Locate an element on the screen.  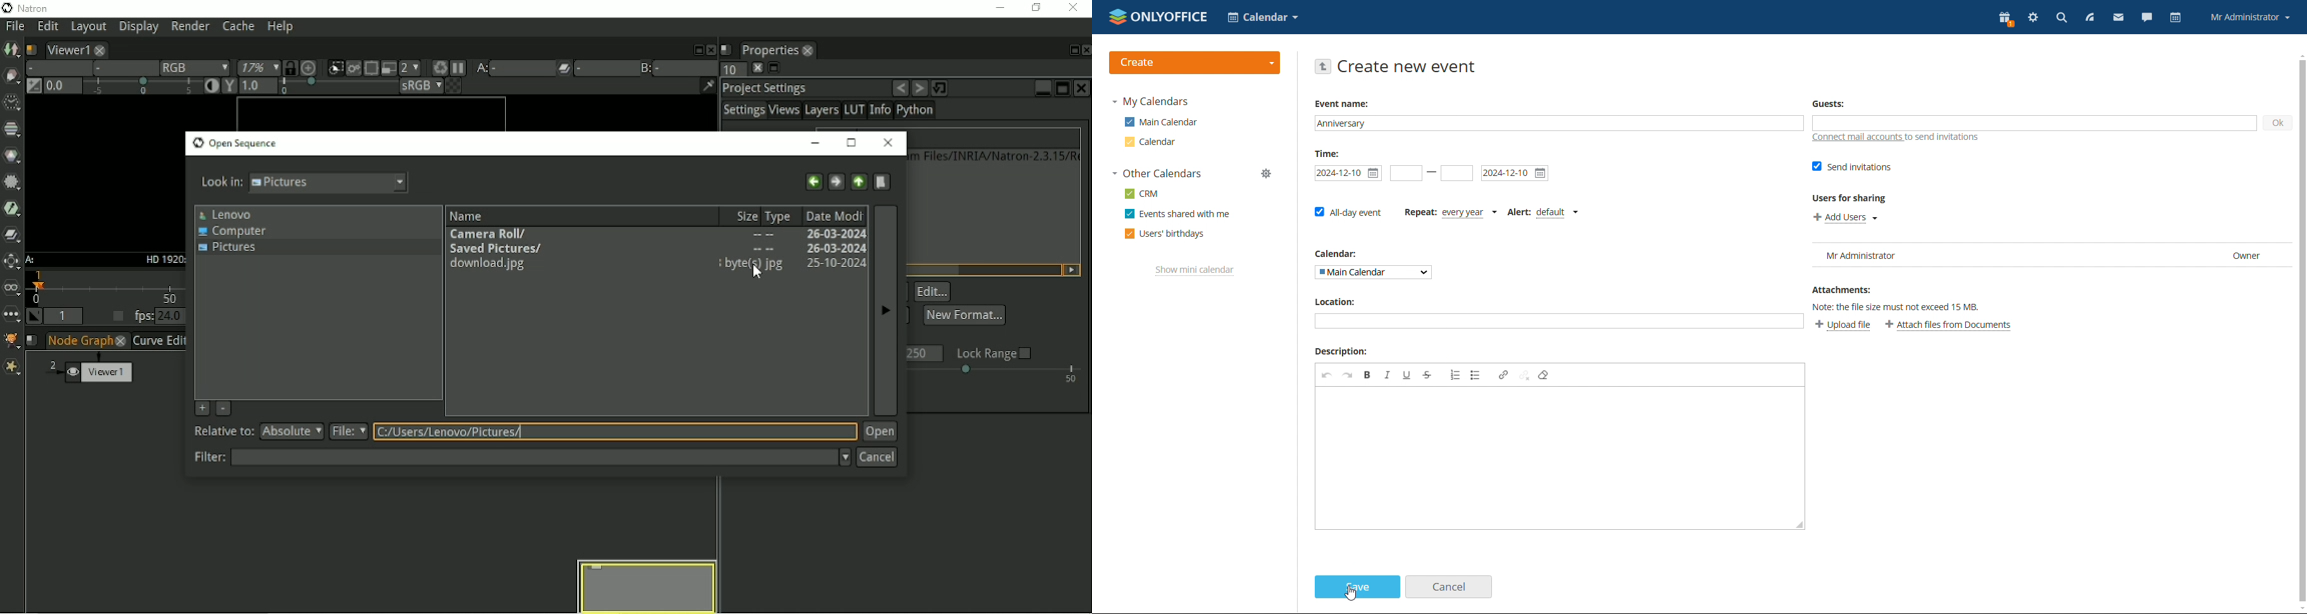
insert/remove numbered list is located at coordinates (1456, 375).